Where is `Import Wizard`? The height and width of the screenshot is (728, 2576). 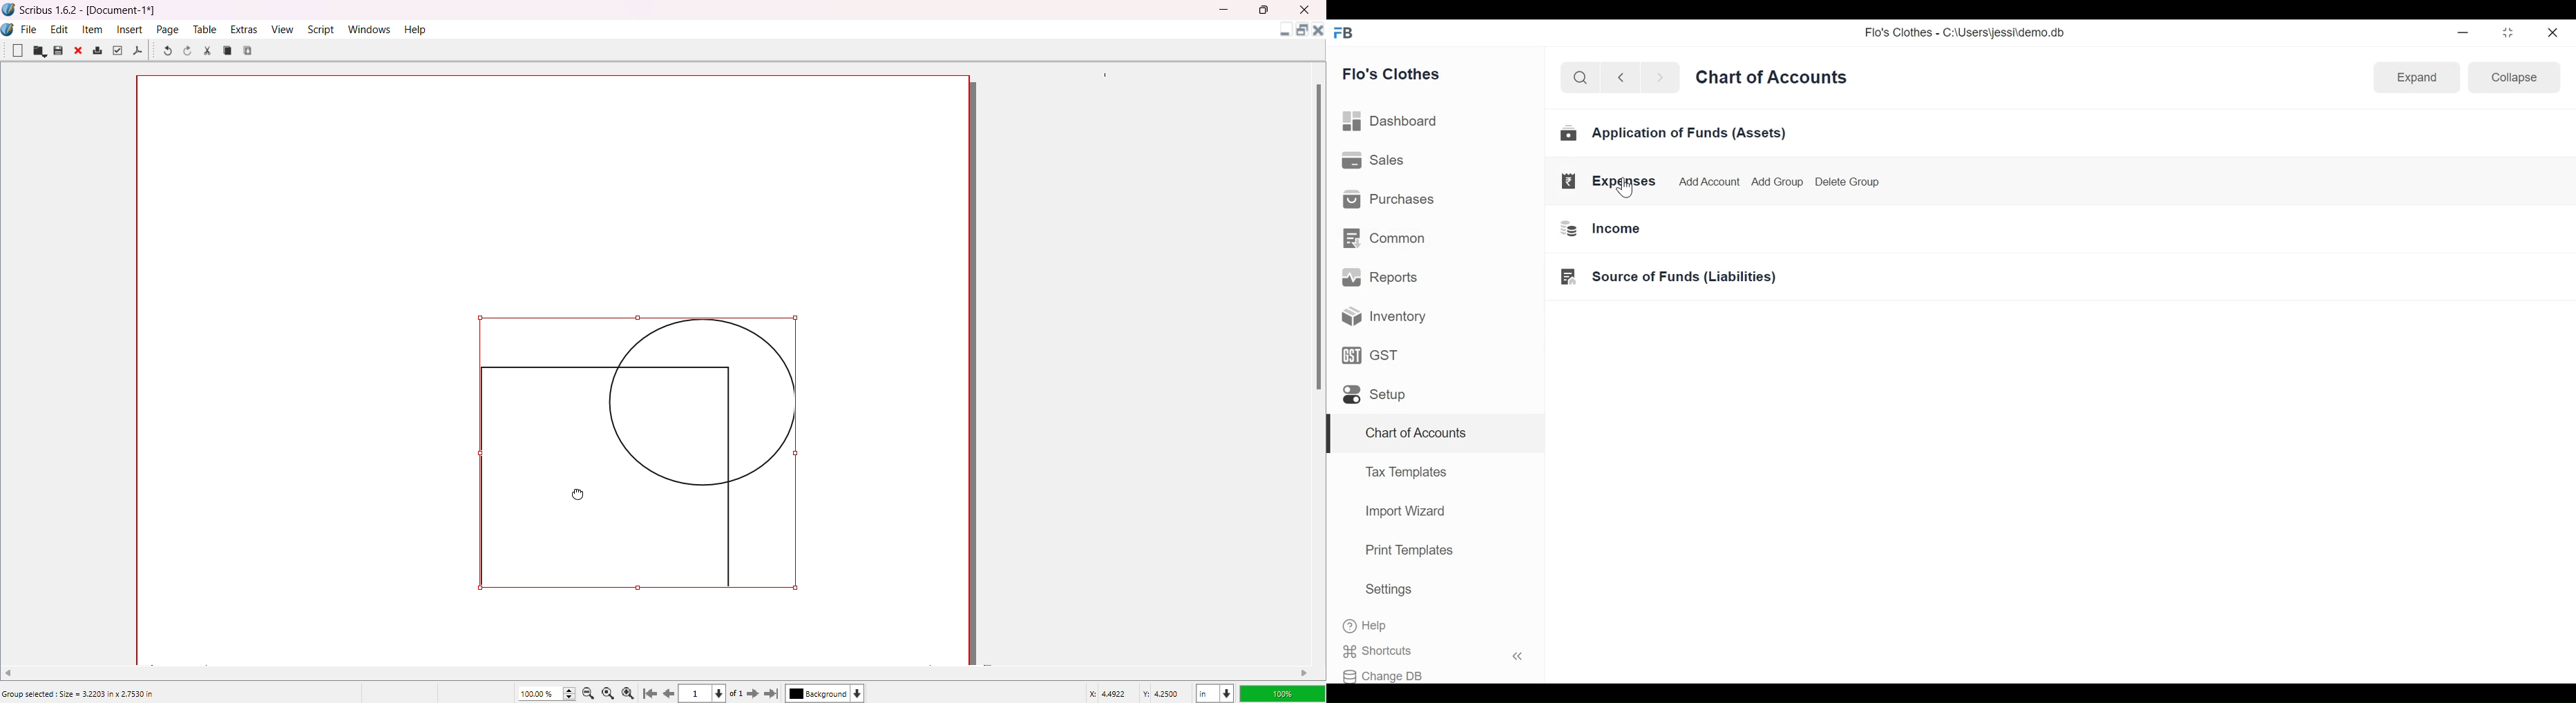
Import Wizard is located at coordinates (1401, 513).